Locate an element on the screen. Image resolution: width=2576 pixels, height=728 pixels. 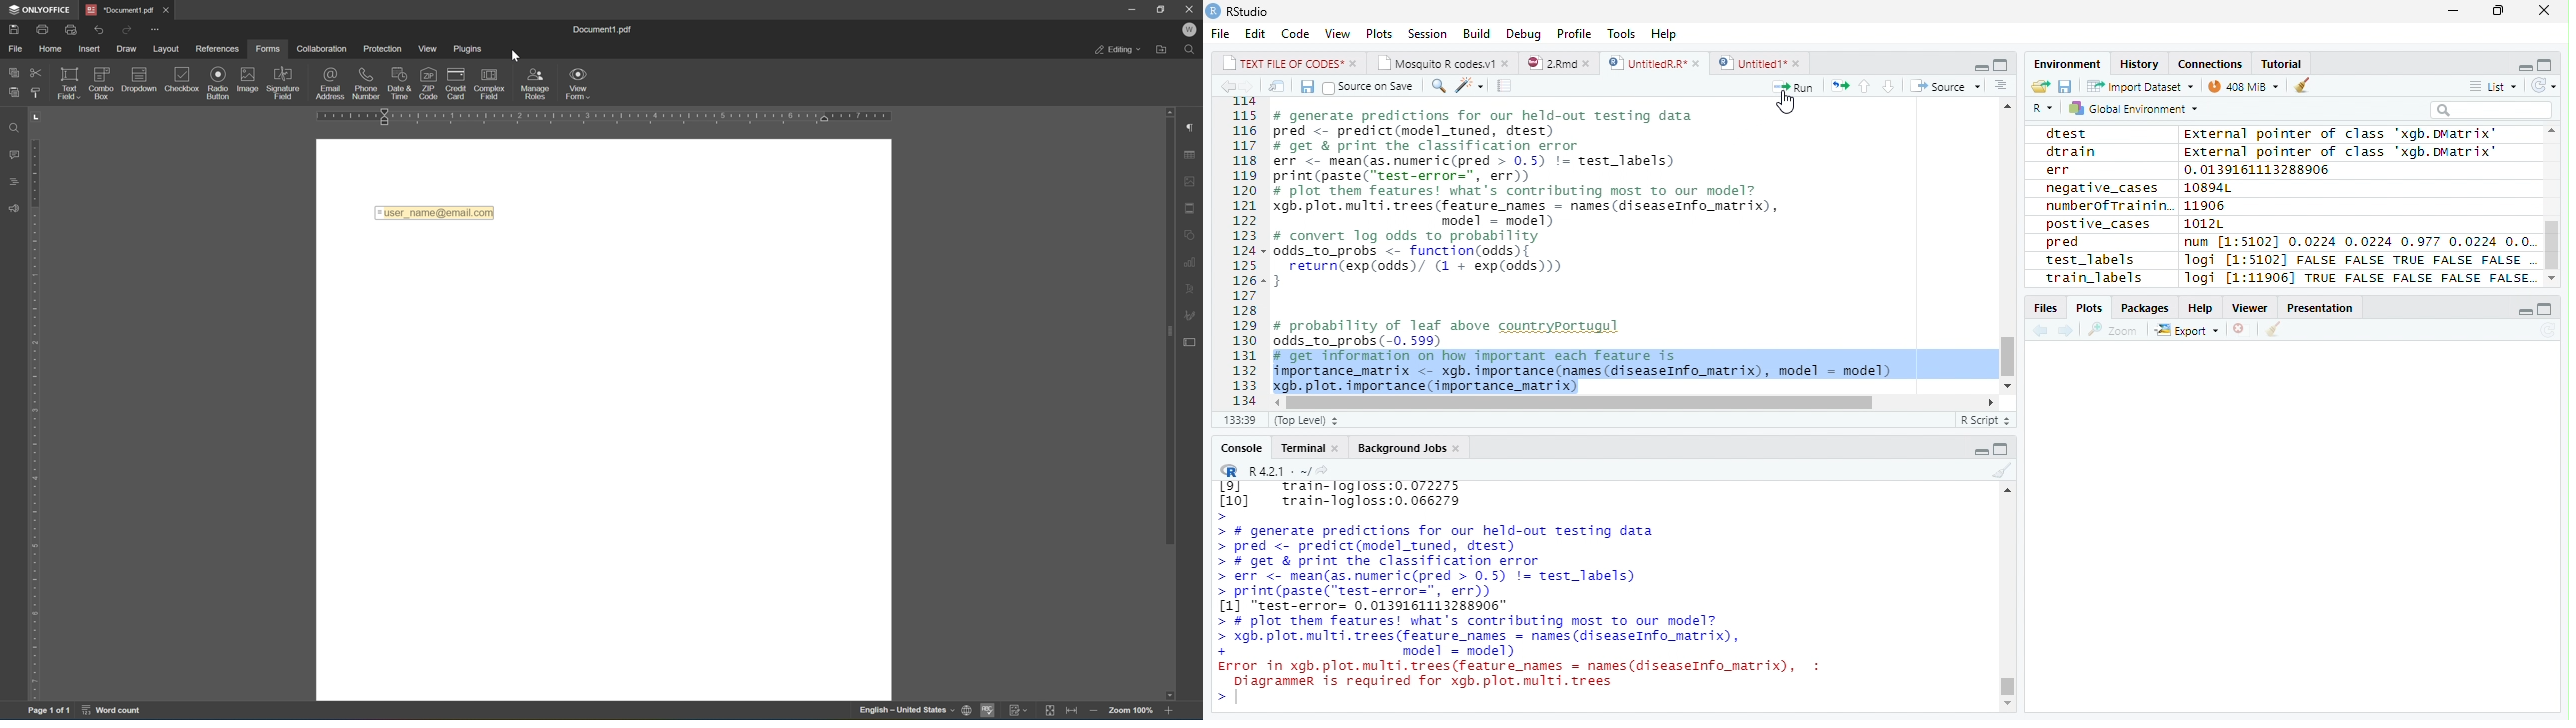
Clean is located at coordinates (2295, 86).